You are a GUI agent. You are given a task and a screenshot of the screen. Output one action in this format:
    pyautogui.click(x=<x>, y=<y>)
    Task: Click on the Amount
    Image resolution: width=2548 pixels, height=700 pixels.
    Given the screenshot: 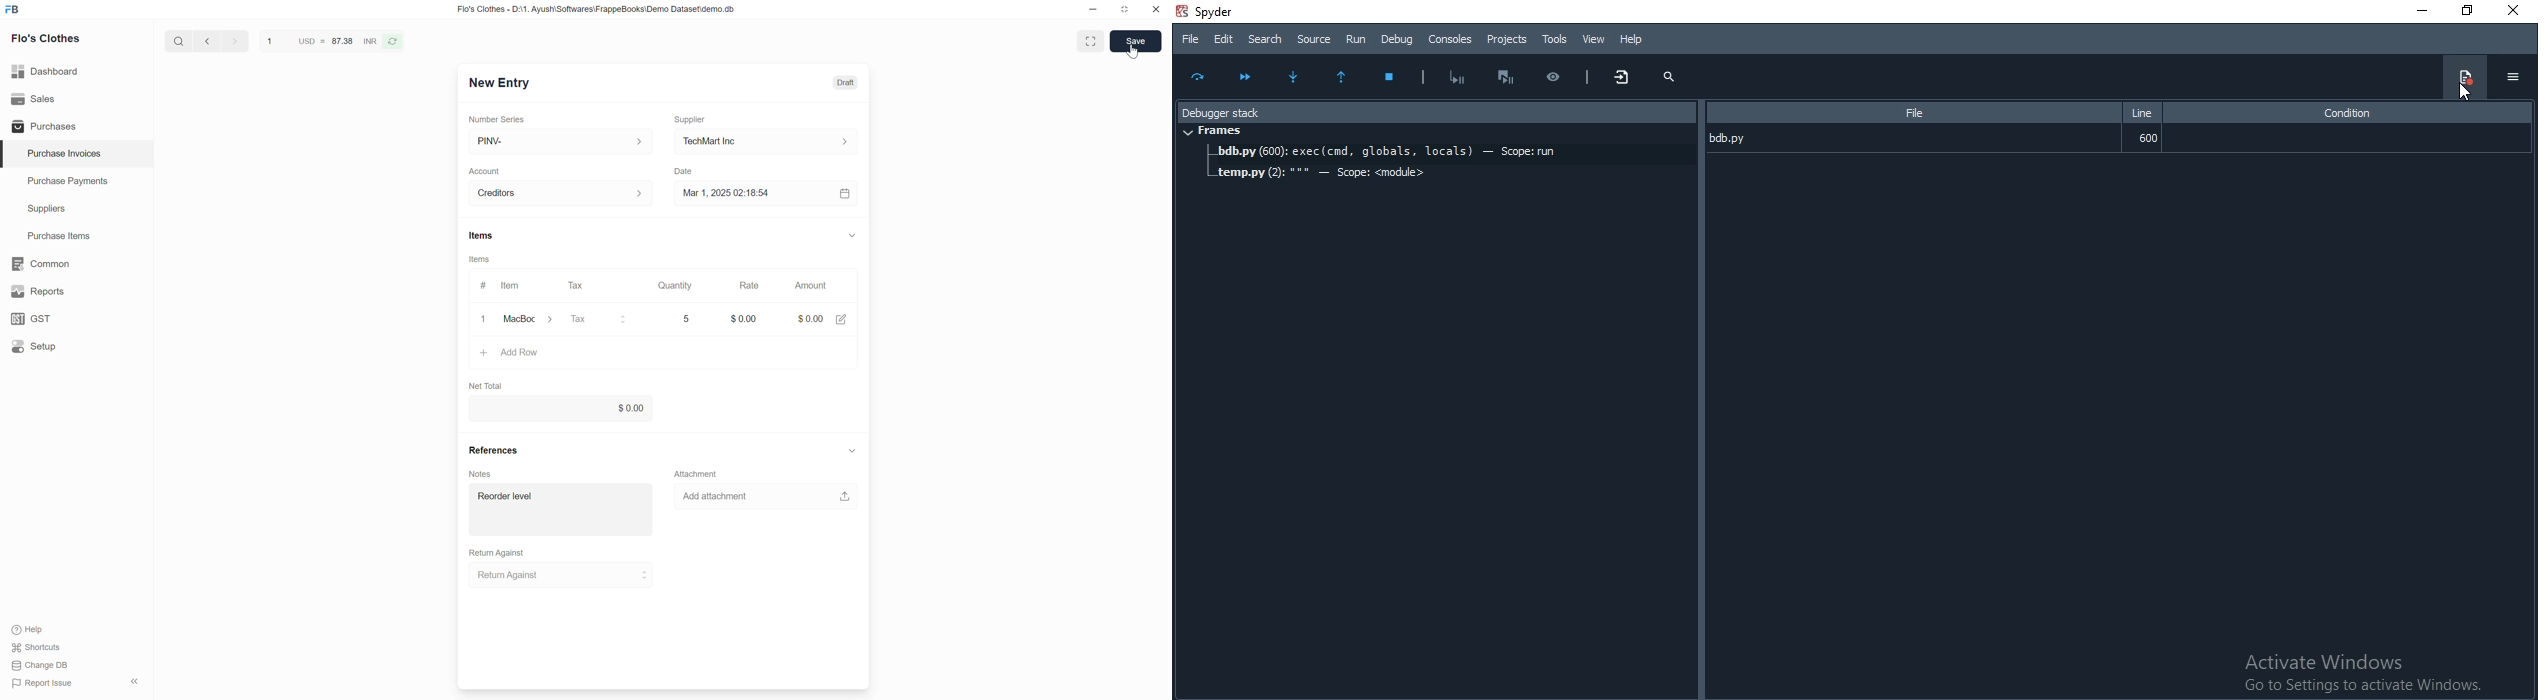 What is the action you would take?
    pyautogui.click(x=814, y=285)
    